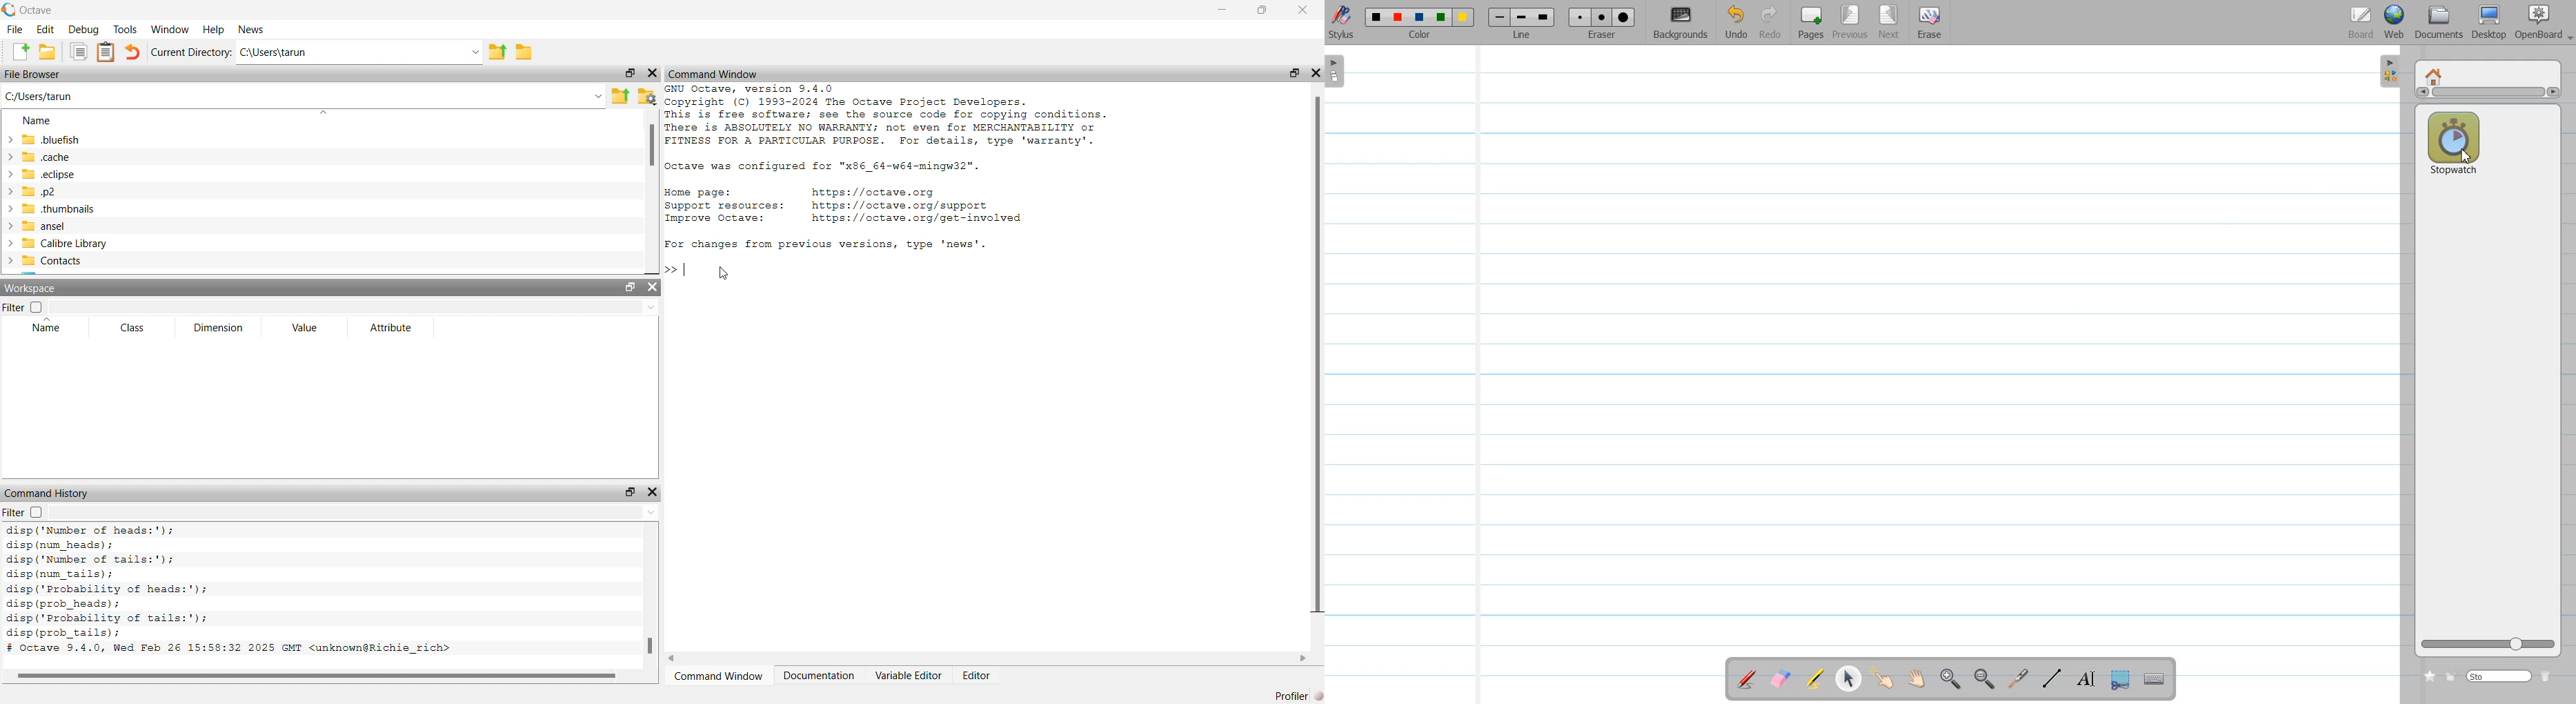 This screenshot has height=728, width=2576. What do you see at coordinates (652, 72) in the screenshot?
I see `Hide Widget` at bounding box center [652, 72].